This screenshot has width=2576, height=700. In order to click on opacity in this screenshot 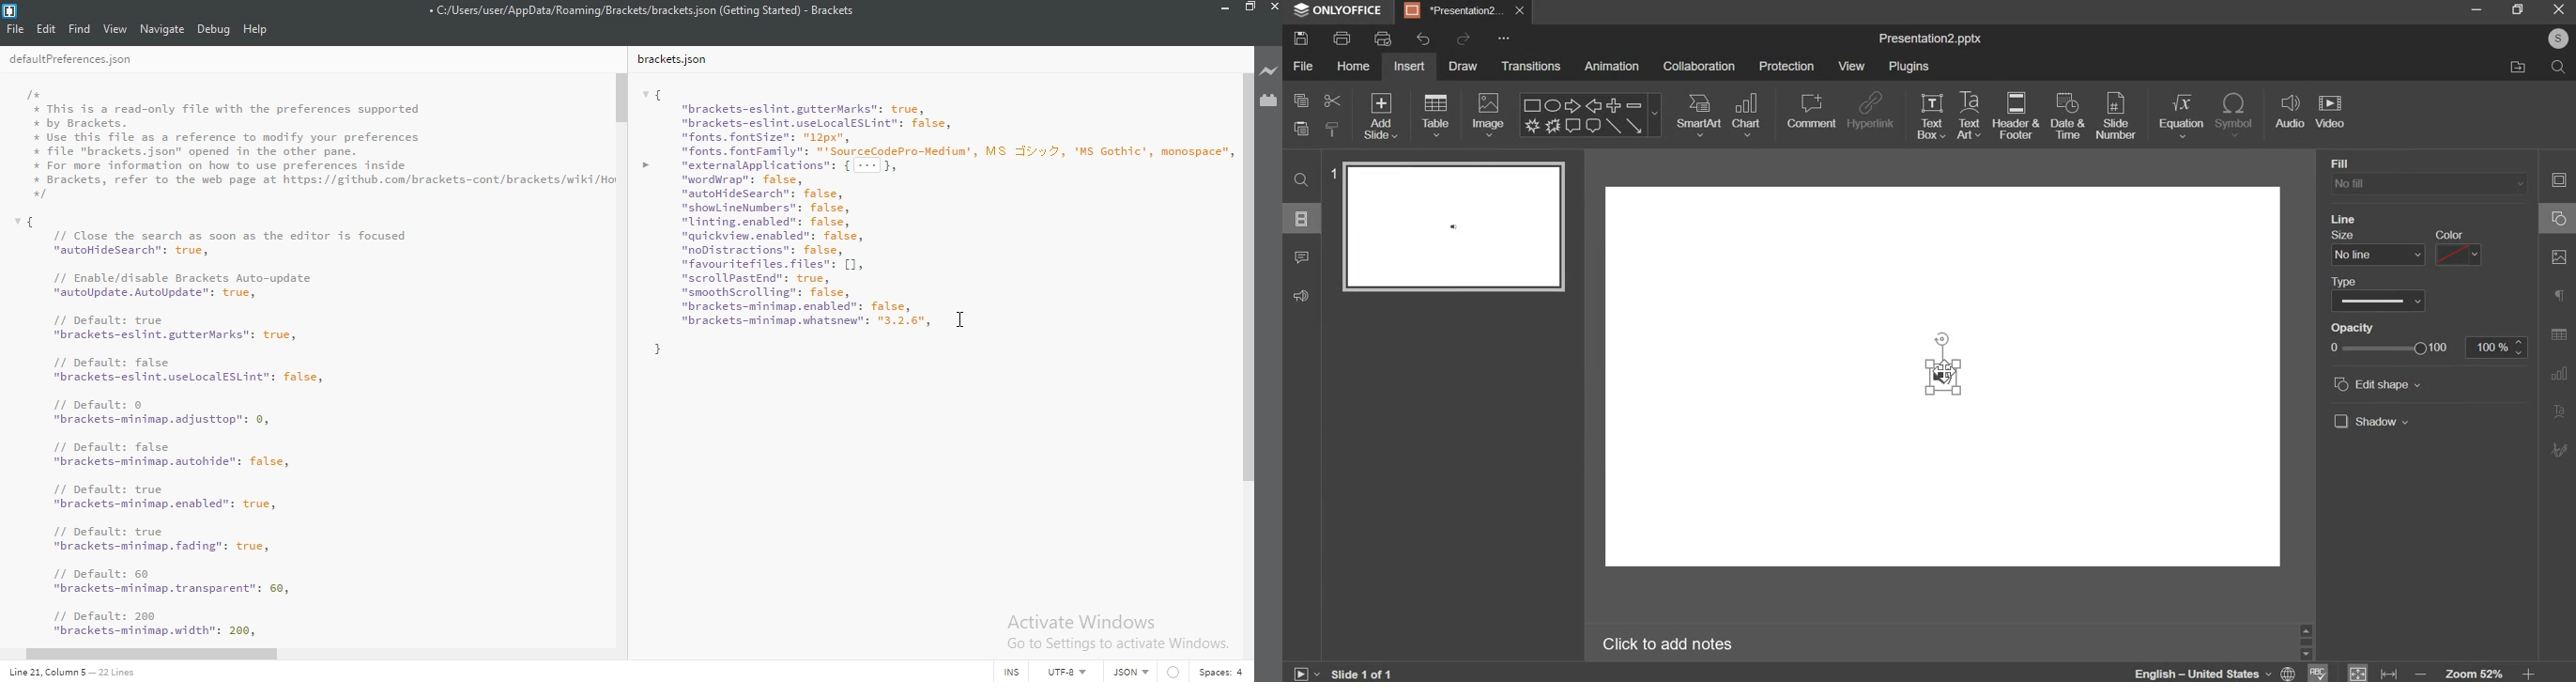, I will do `click(2353, 328)`.